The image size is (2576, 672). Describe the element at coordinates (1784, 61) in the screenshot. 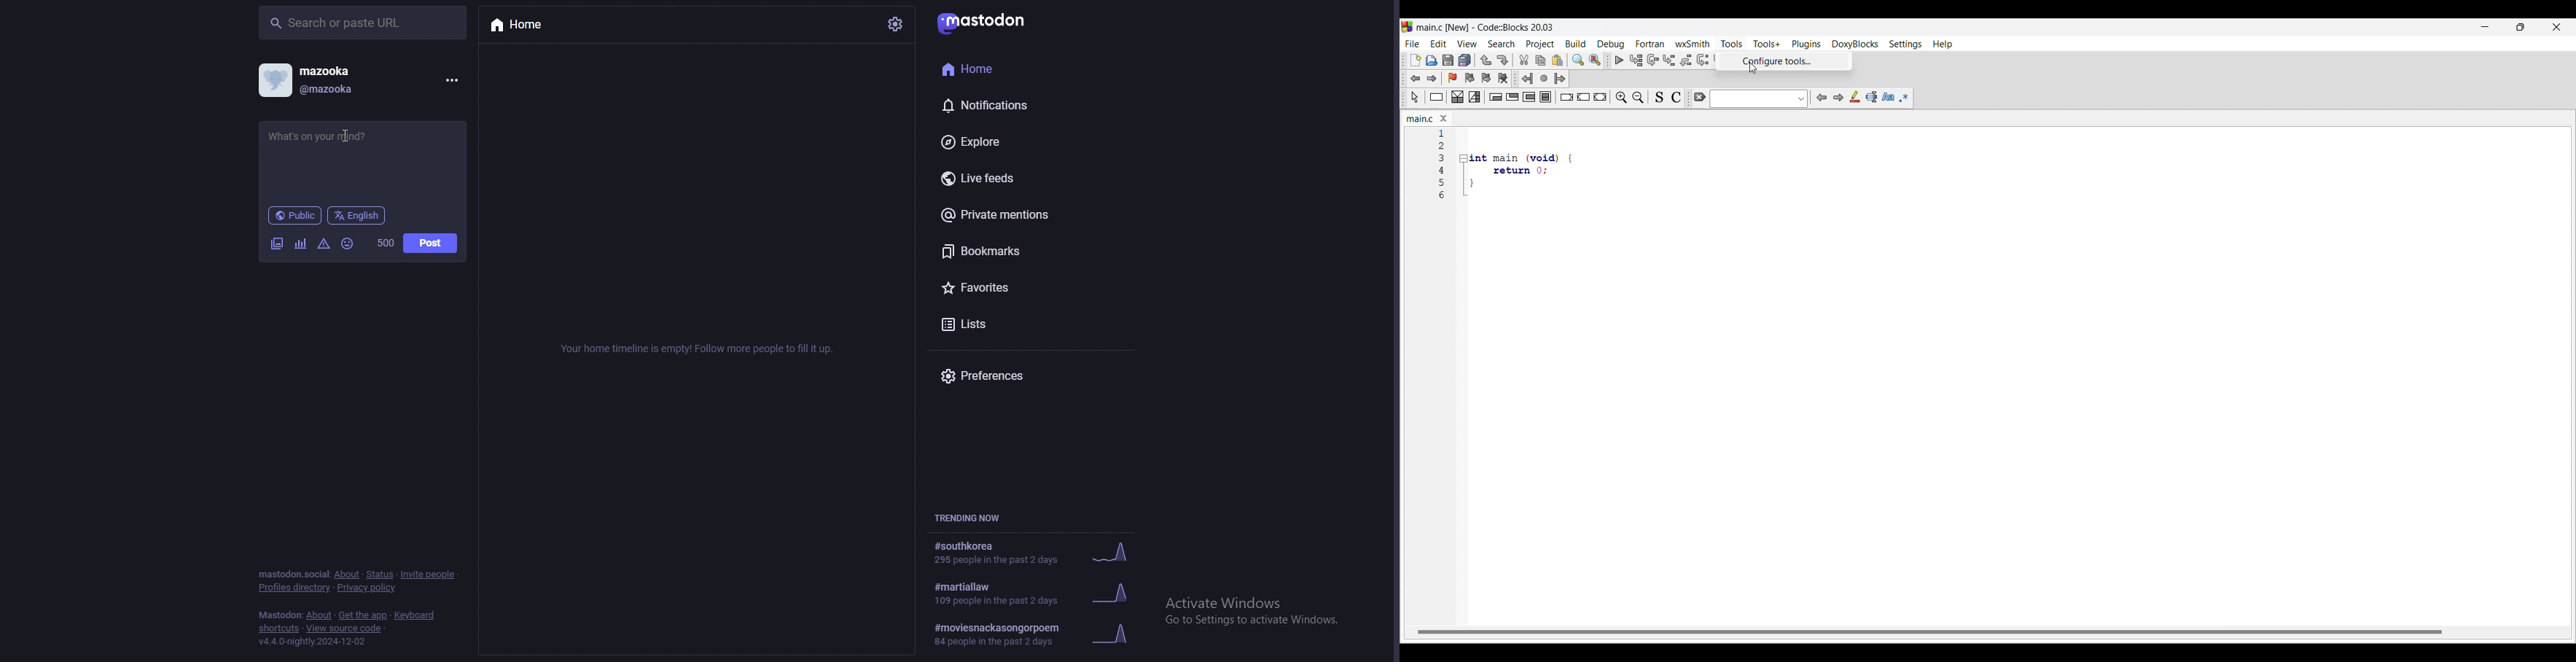

I see `Configure tools` at that location.